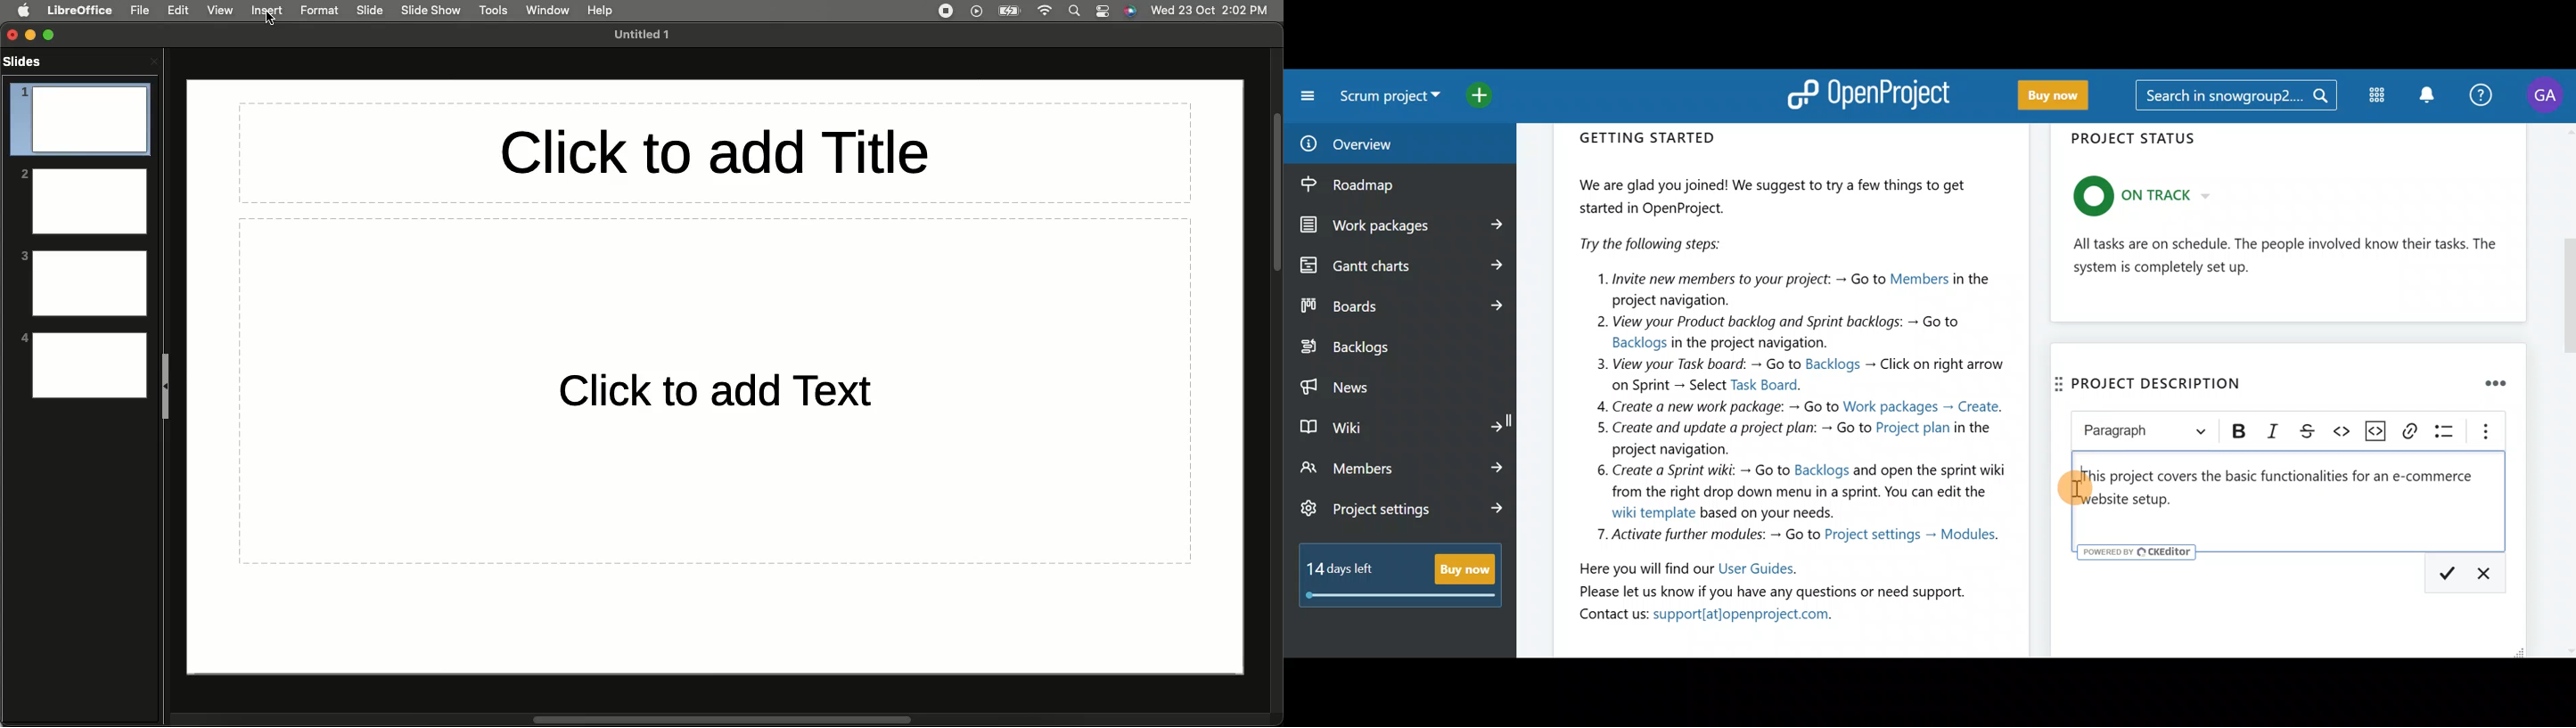 This screenshot has height=728, width=2576. Describe the element at coordinates (975, 12) in the screenshot. I see `Video player` at that location.